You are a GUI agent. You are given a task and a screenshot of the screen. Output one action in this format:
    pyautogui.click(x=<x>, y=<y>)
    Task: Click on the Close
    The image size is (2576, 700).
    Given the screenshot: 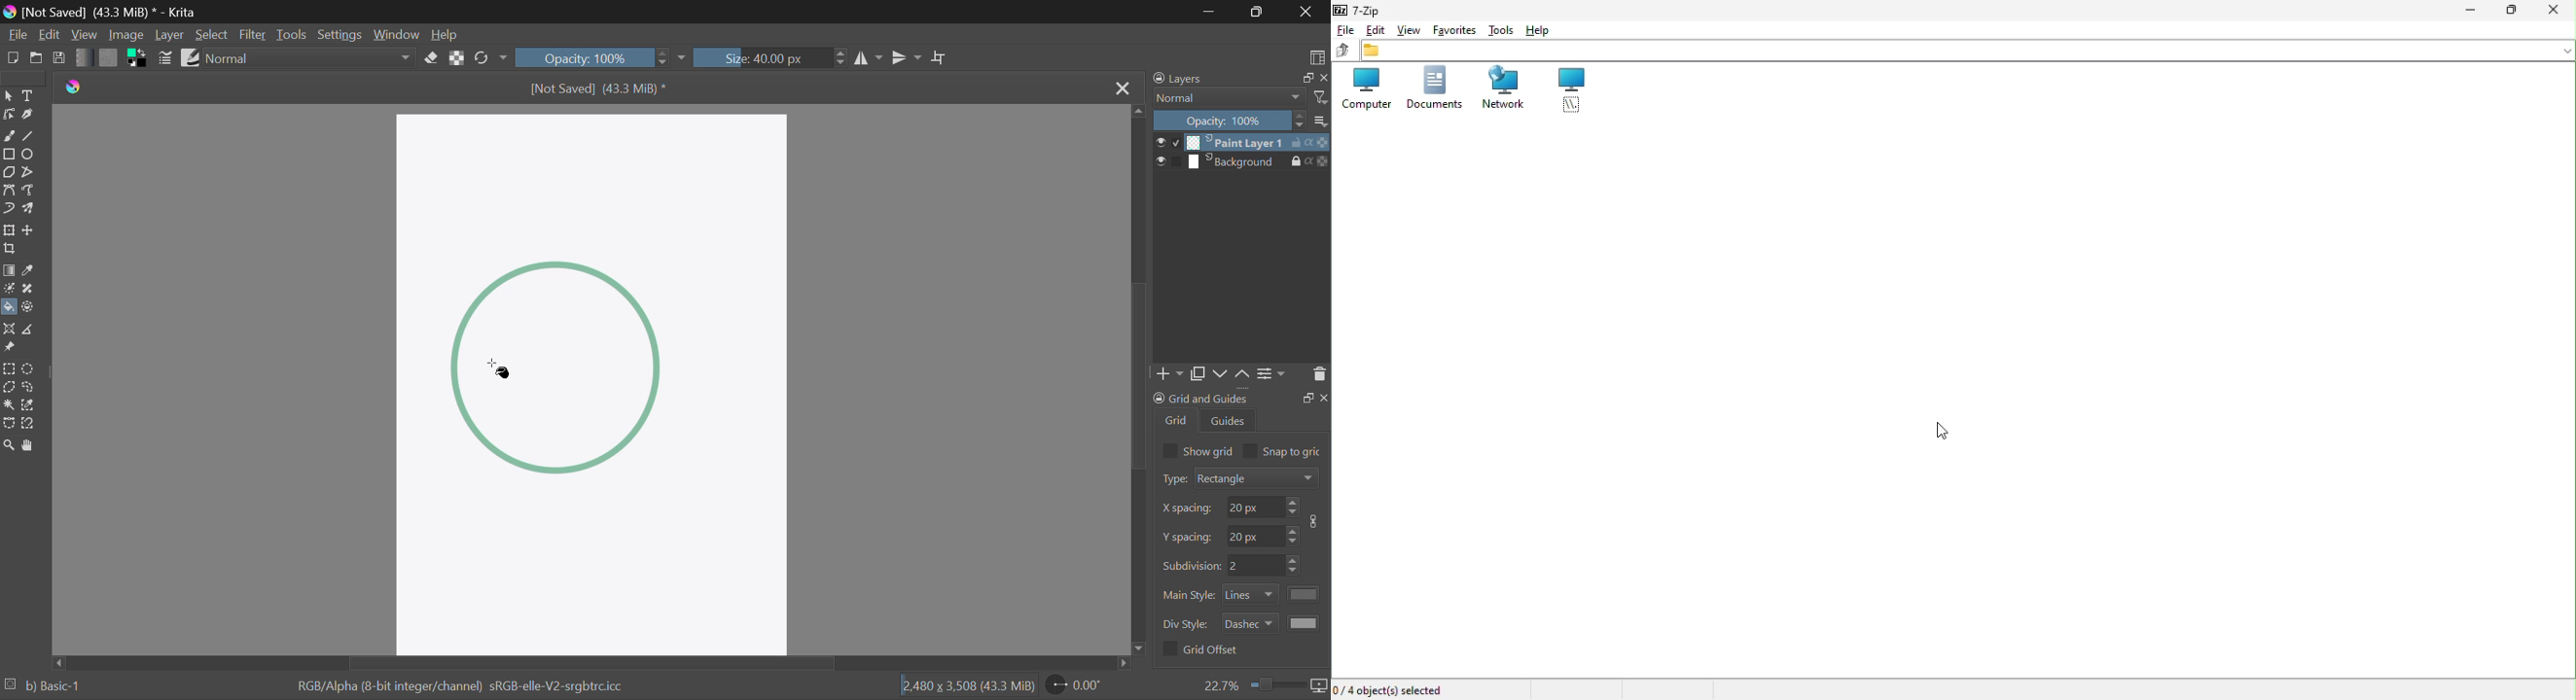 What is the action you would take?
    pyautogui.click(x=1307, y=12)
    